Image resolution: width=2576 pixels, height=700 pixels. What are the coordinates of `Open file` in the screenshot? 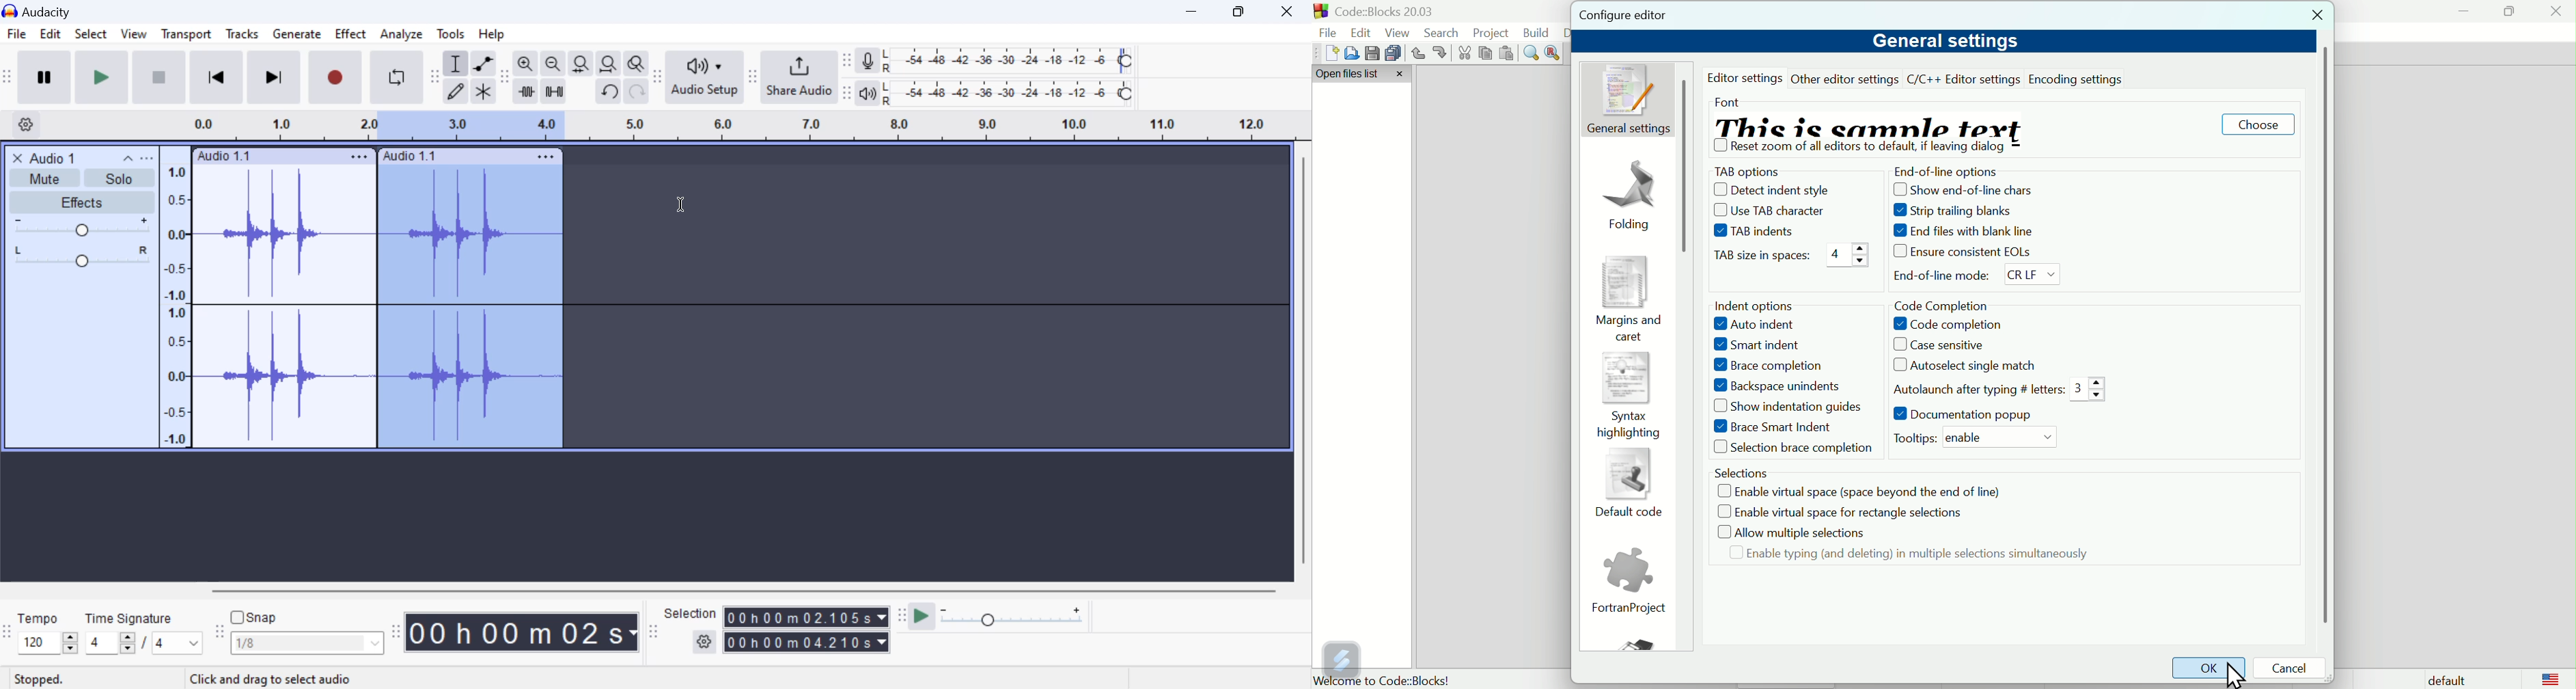 It's located at (1349, 53).